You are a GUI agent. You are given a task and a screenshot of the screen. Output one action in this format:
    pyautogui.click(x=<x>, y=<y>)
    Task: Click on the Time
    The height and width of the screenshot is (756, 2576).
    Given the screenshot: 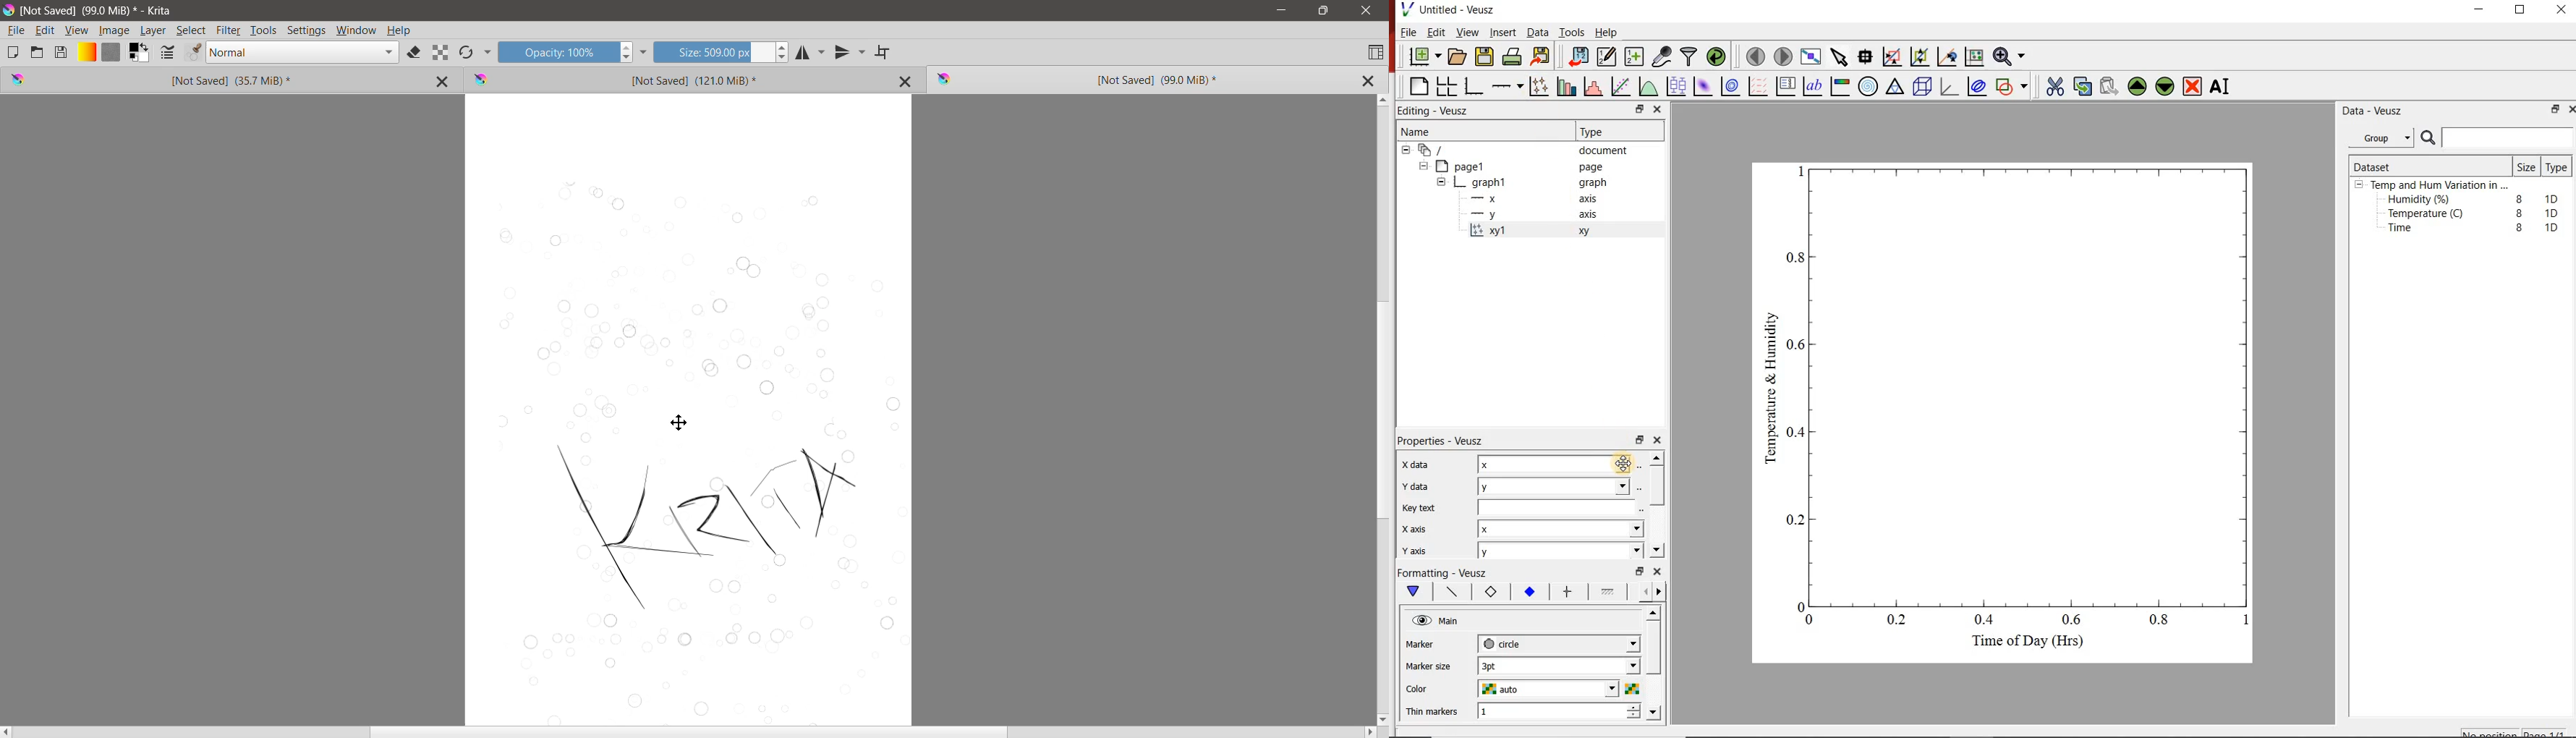 What is the action you would take?
    pyautogui.click(x=2408, y=231)
    